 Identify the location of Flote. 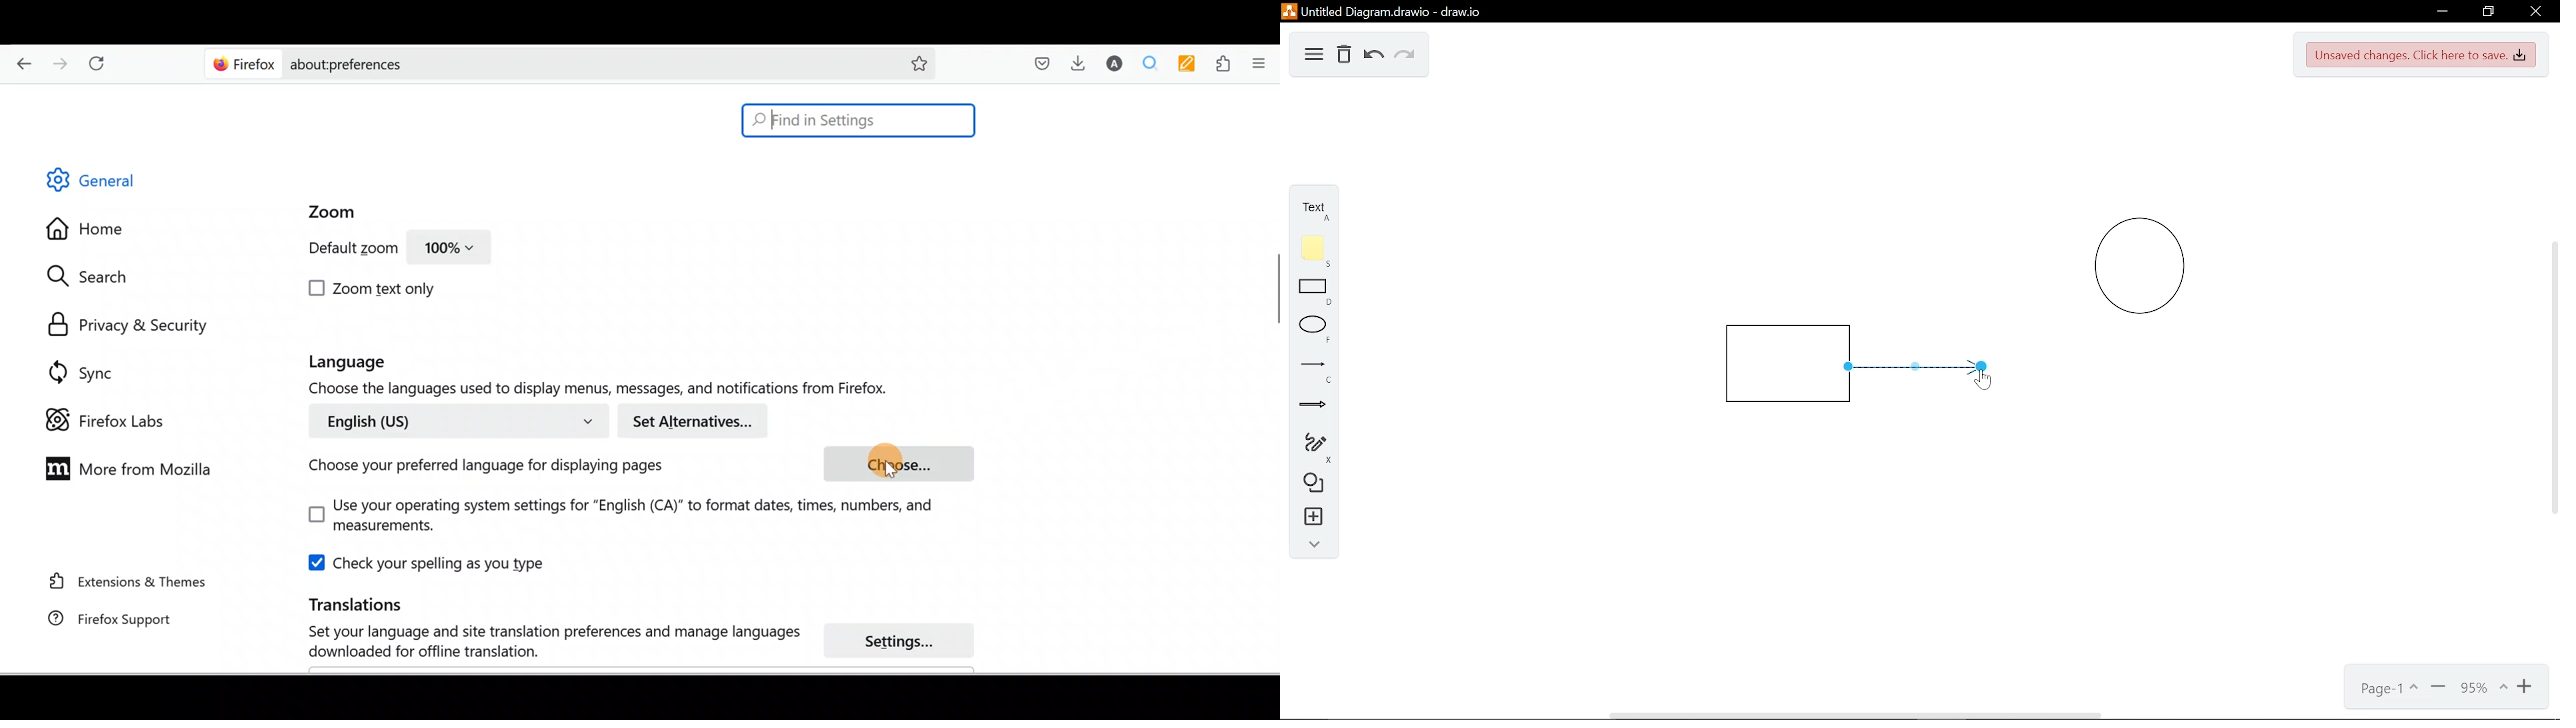
(1310, 251).